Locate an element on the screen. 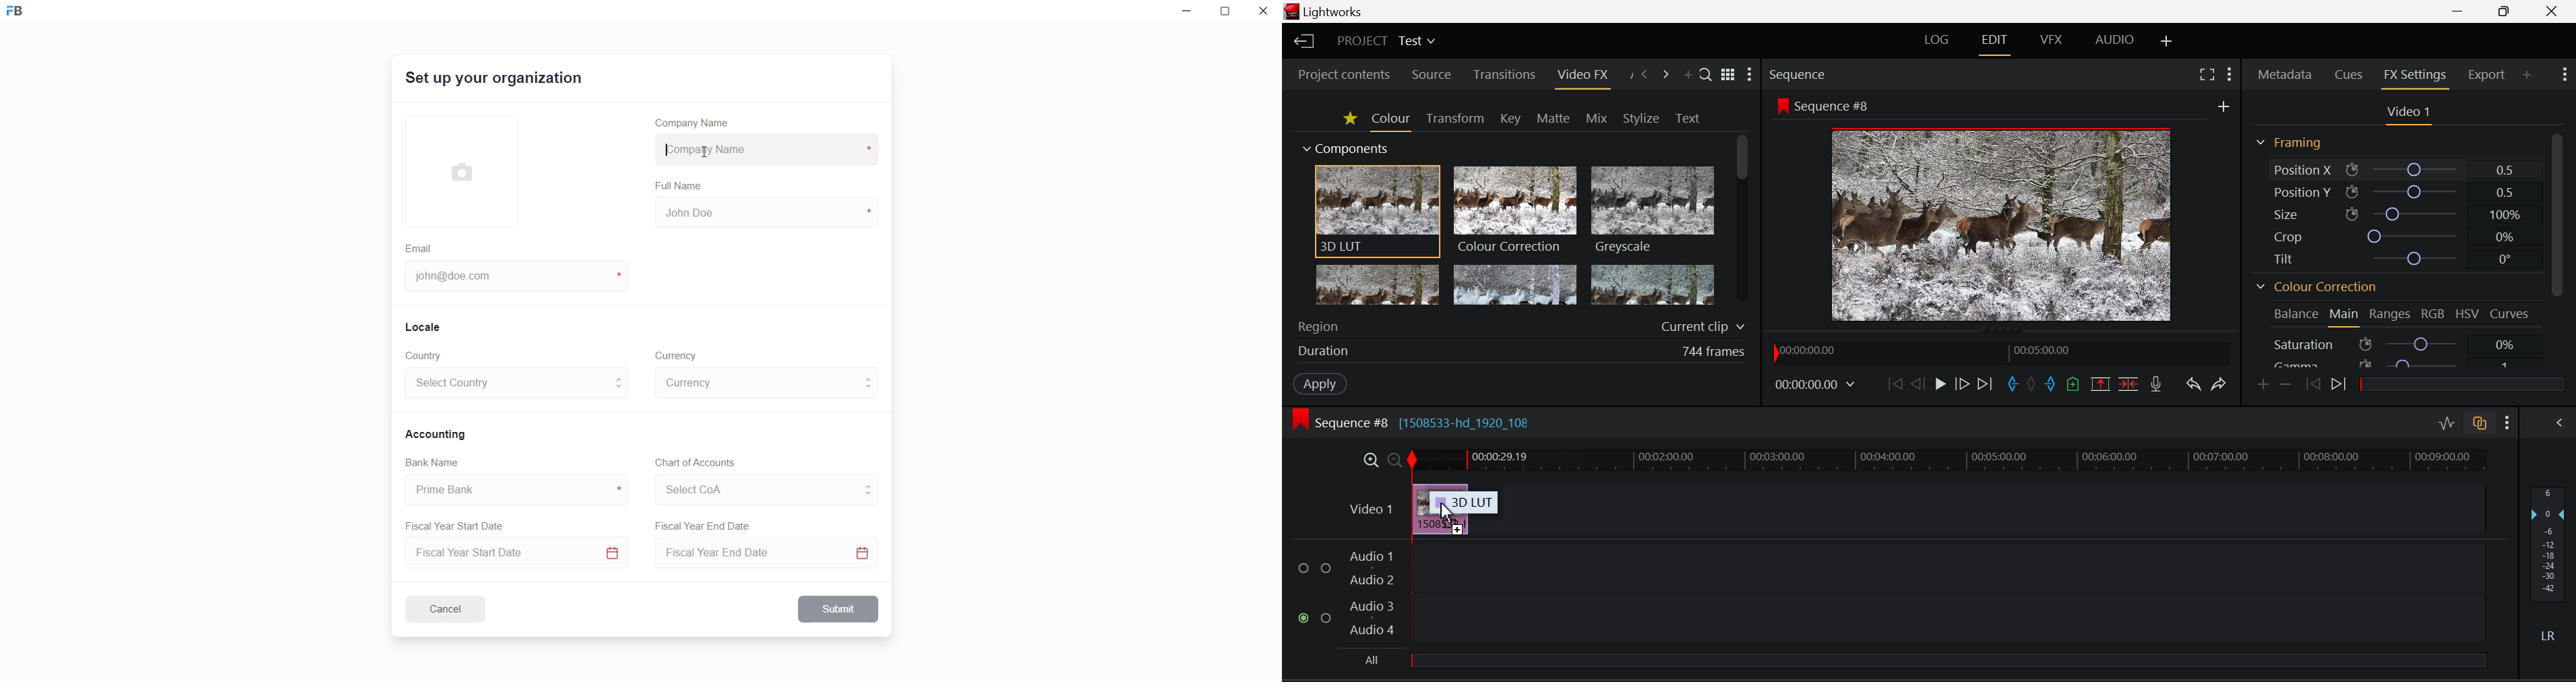  cursor is located at coordinates (703, 150).